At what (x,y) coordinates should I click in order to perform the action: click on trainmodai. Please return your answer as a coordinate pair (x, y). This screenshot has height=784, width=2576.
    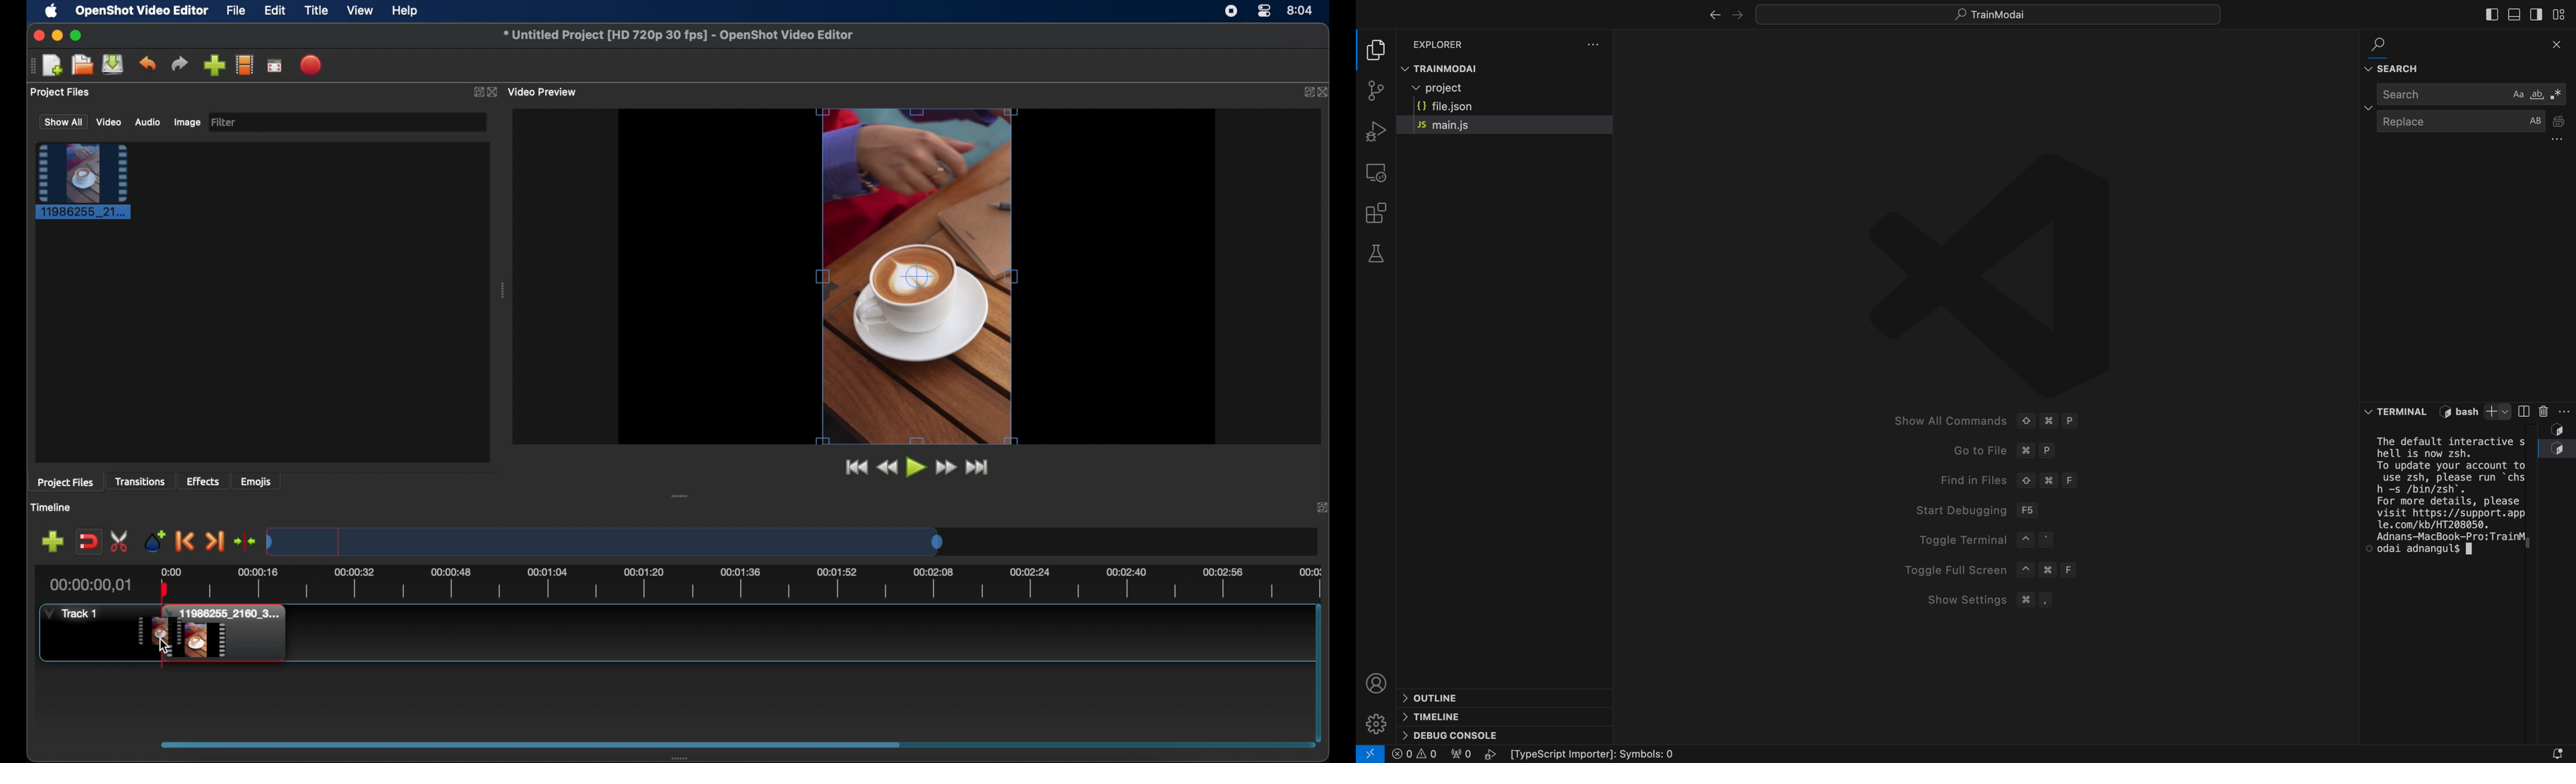
    Looking at the image, I should click on (1511, 68).